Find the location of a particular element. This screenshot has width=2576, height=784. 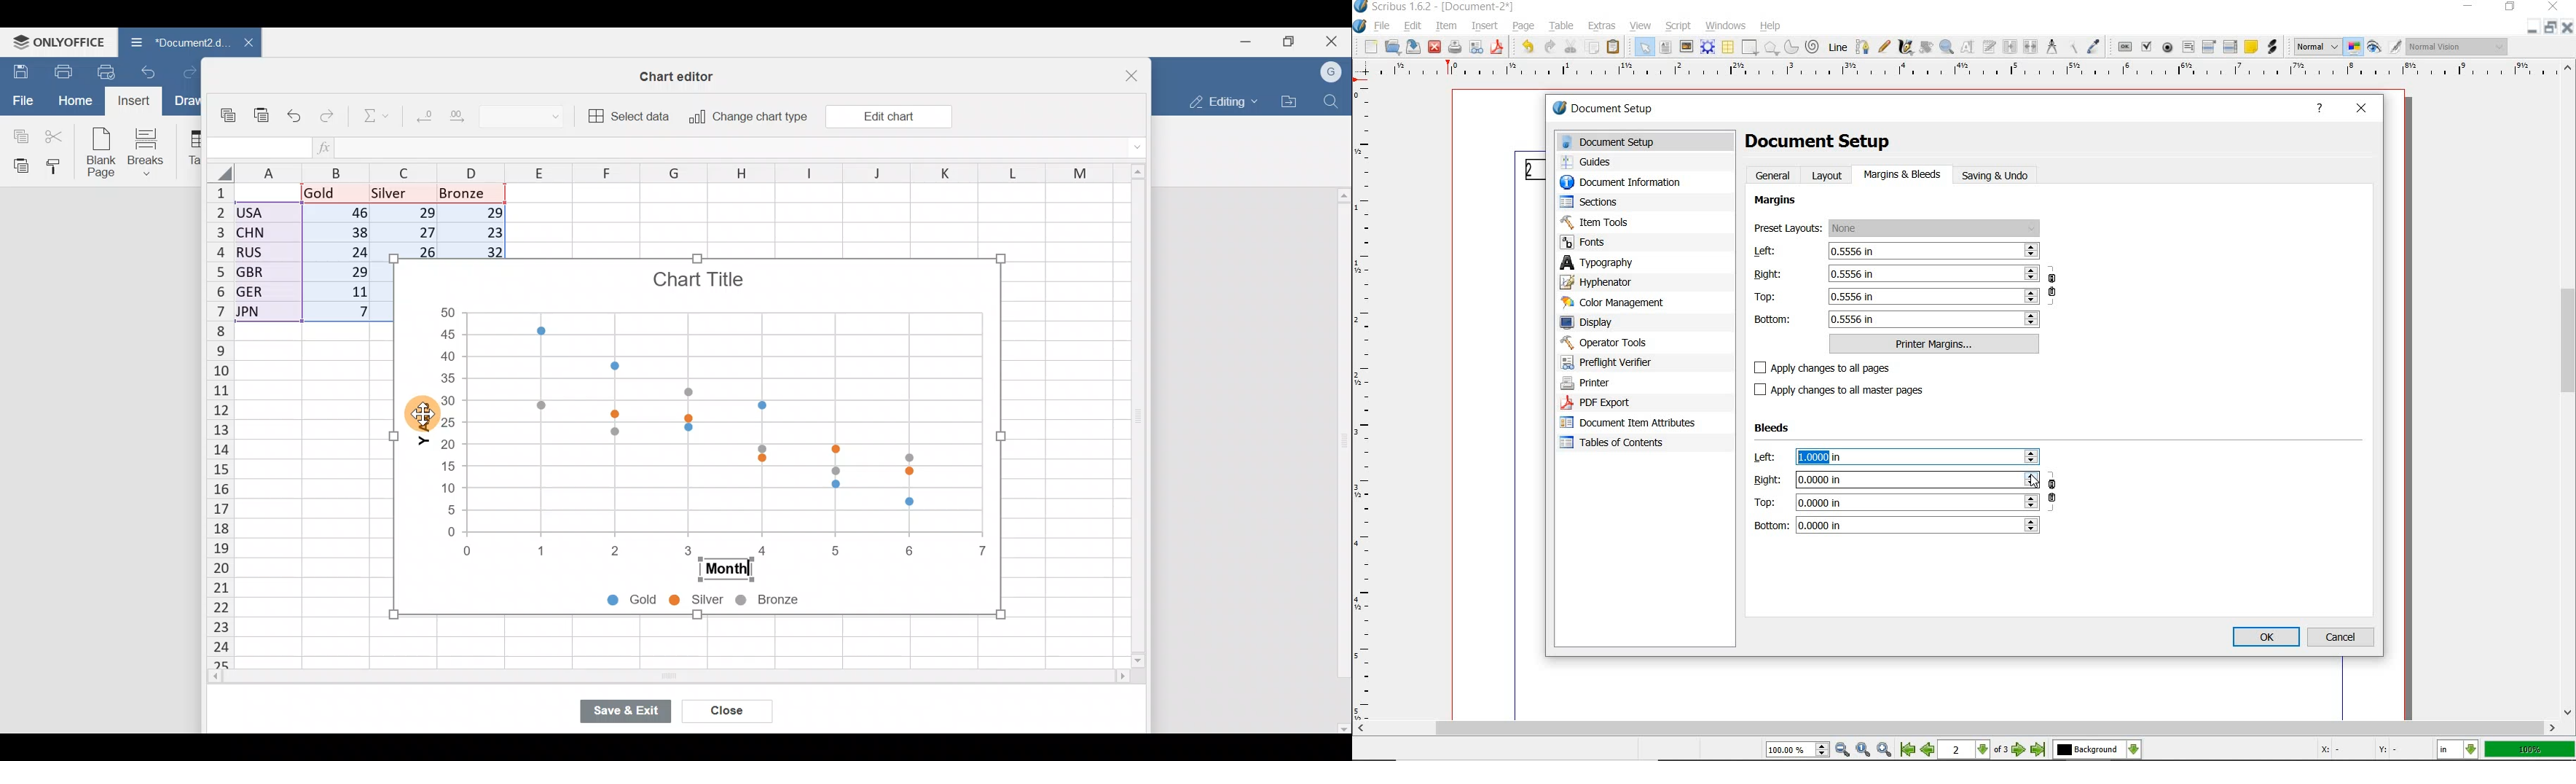

Close is located at coordinates (1334, 39).